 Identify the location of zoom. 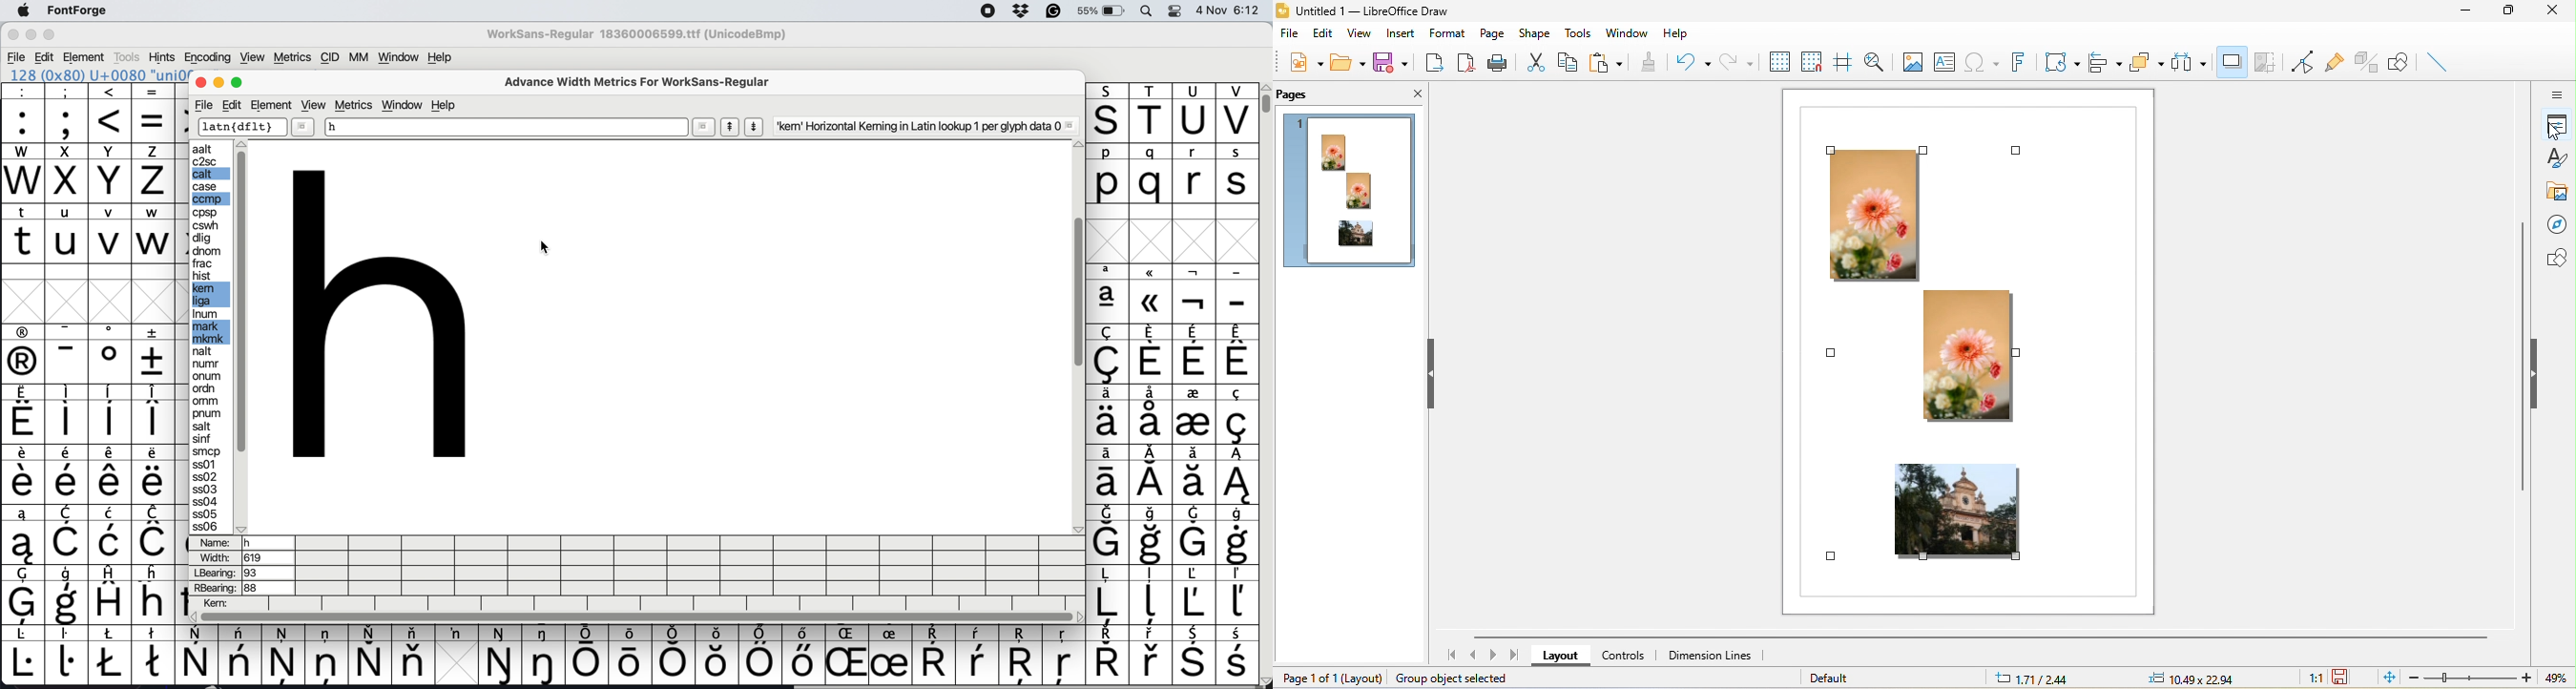
(2472, 678).